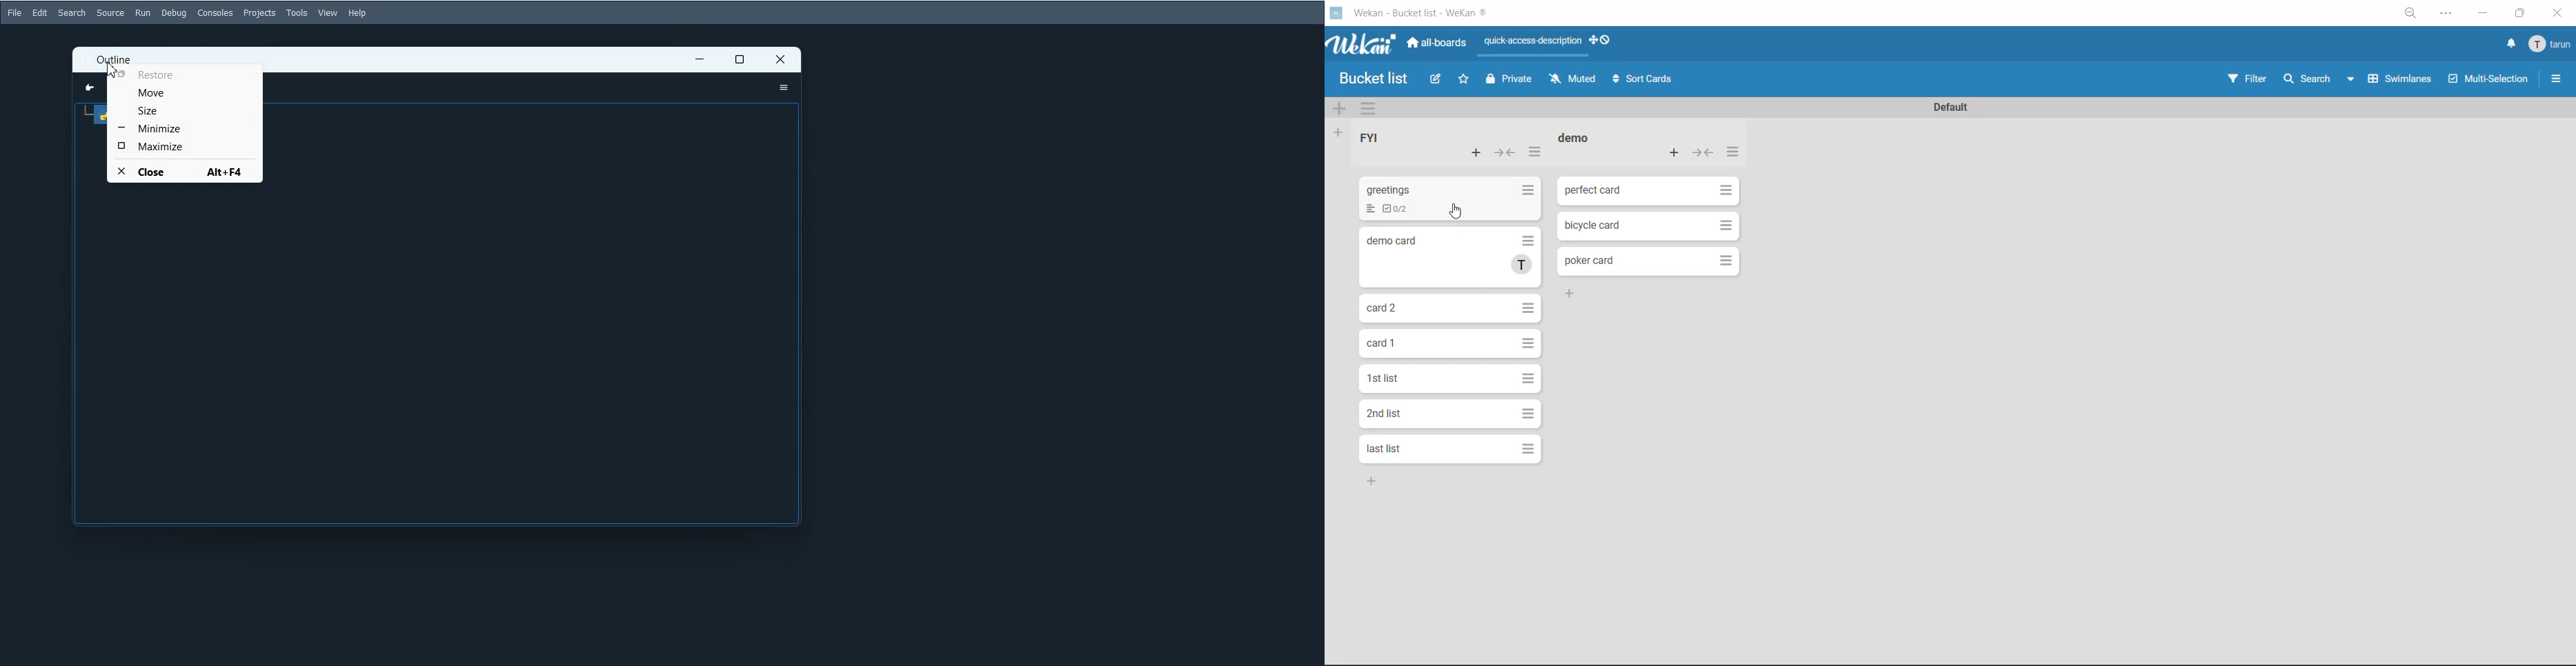  I want to click on card 3, so click(1452, 308).